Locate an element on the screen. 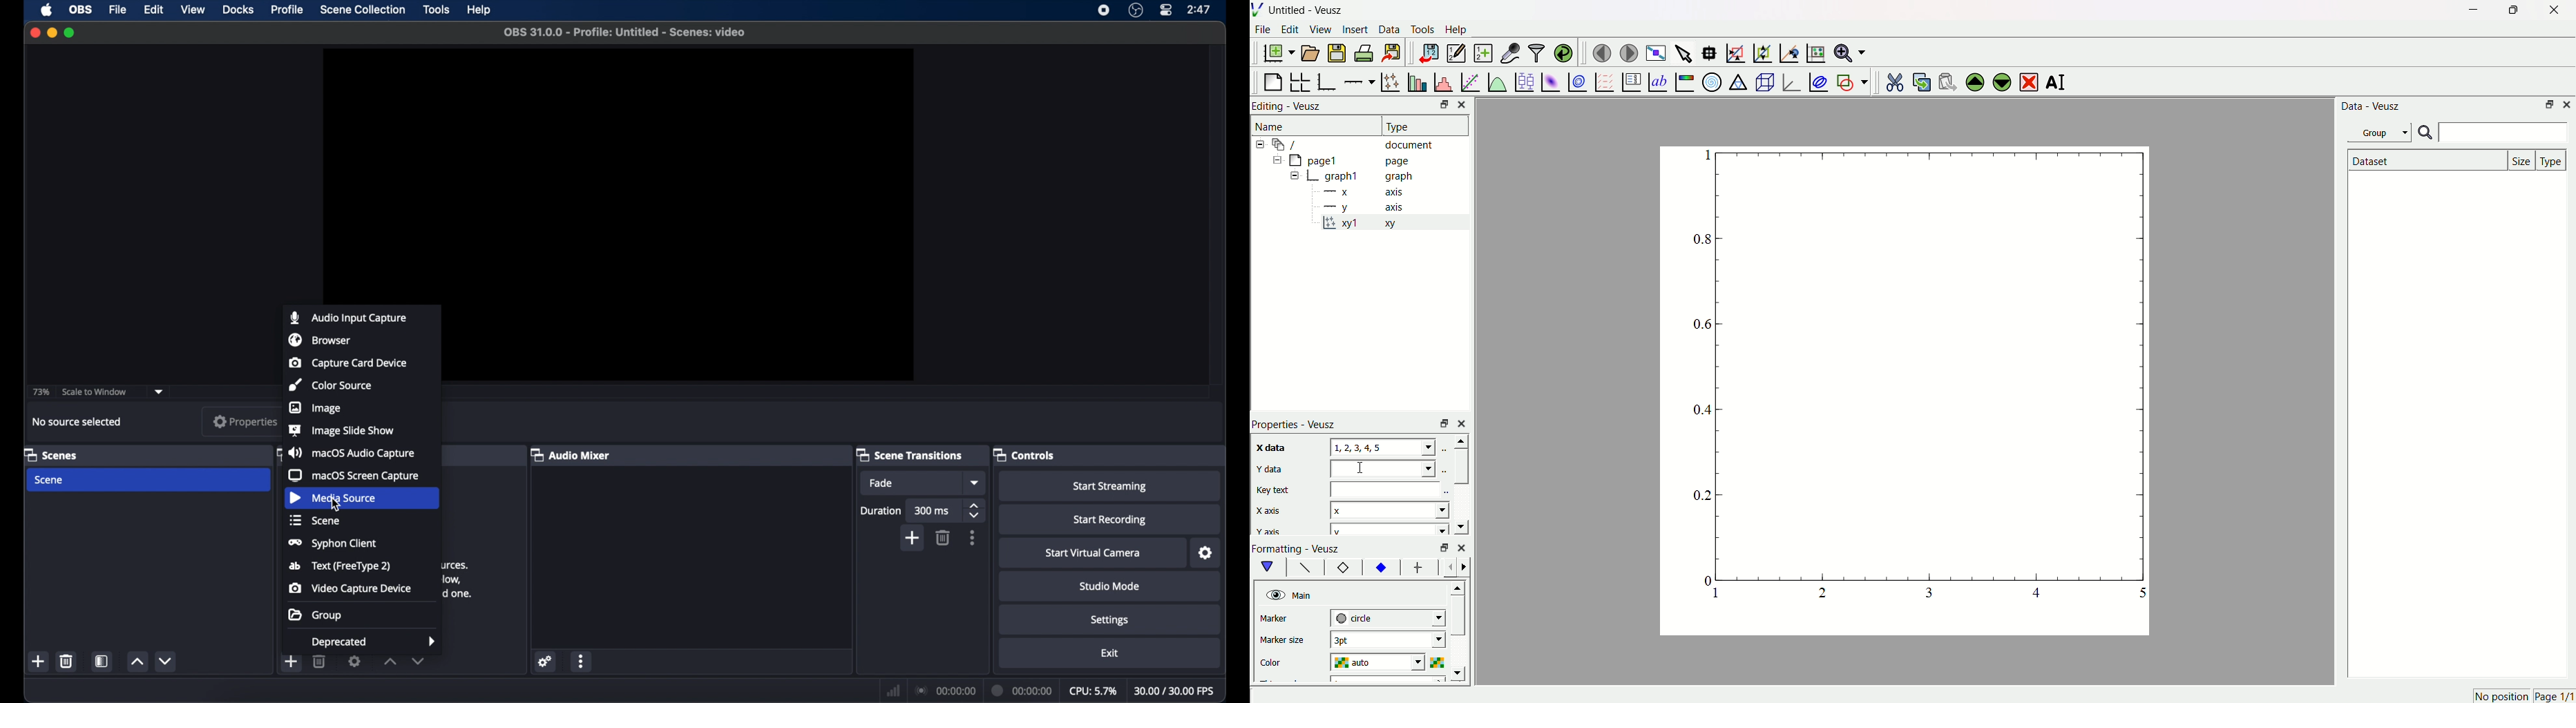 This screenshot has height=728, width=2576. filter data is located at coordinates (1536, 50).